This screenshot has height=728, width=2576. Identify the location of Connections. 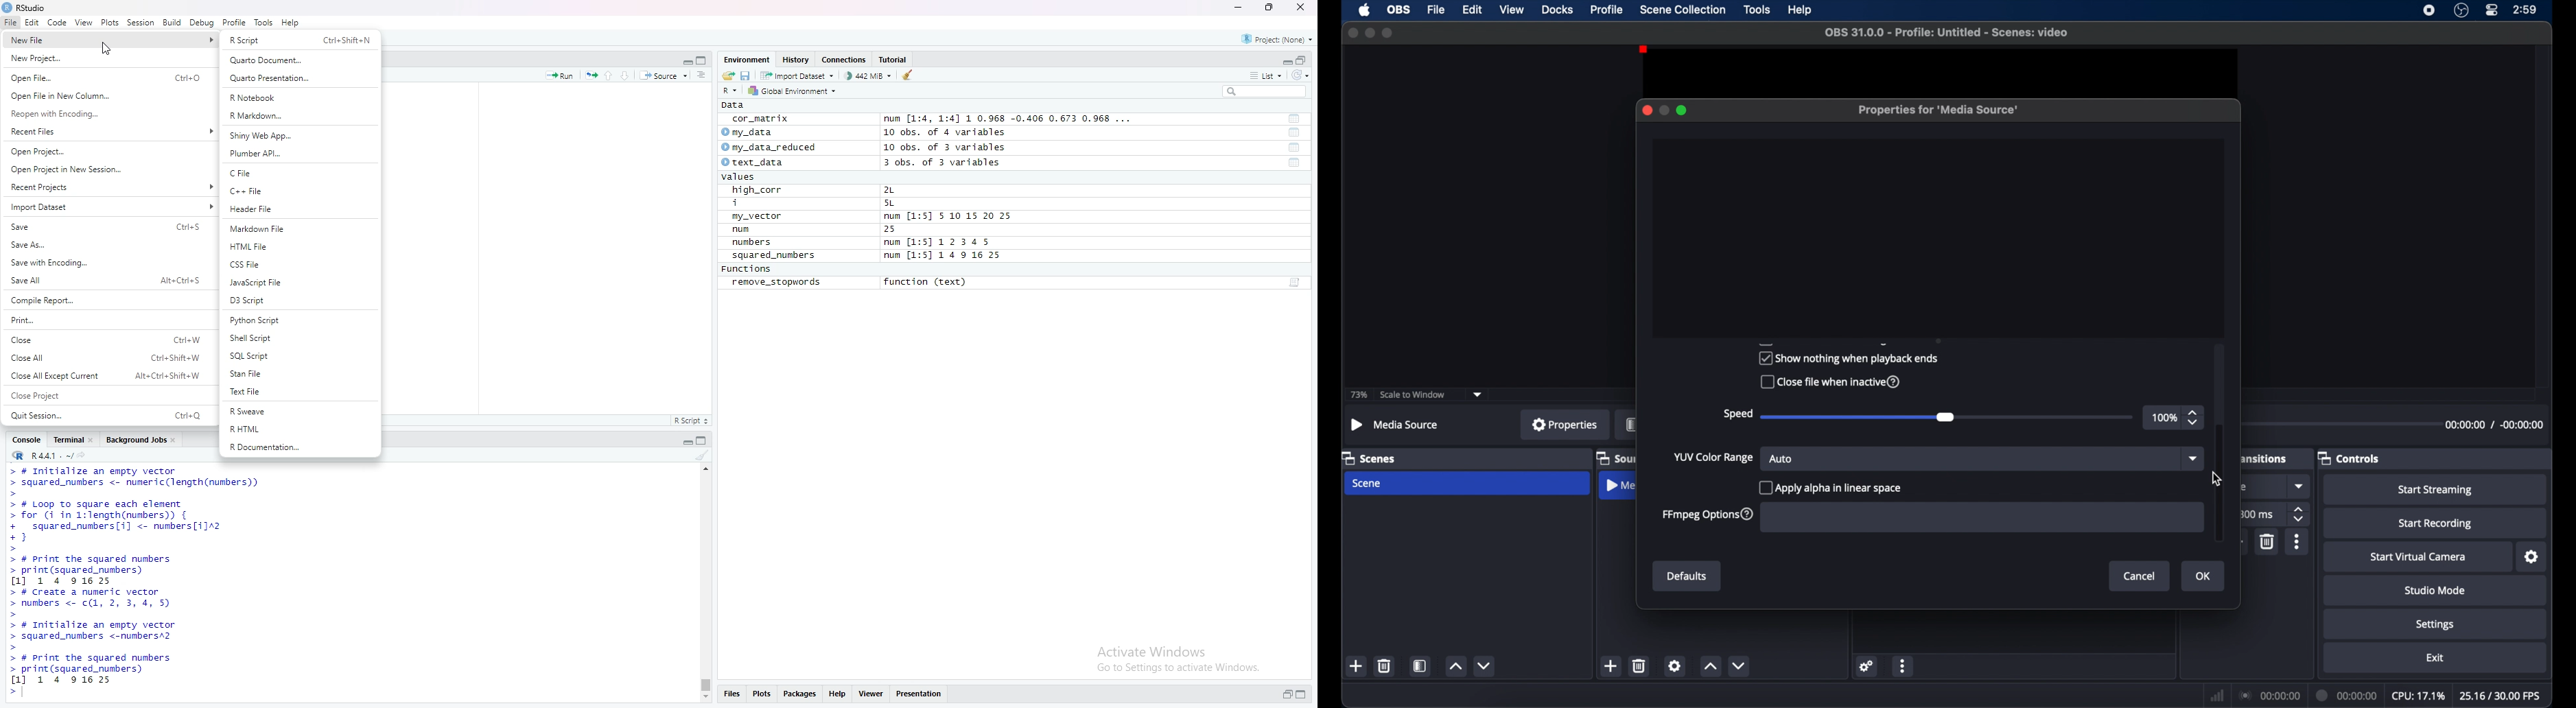
(845, 59).